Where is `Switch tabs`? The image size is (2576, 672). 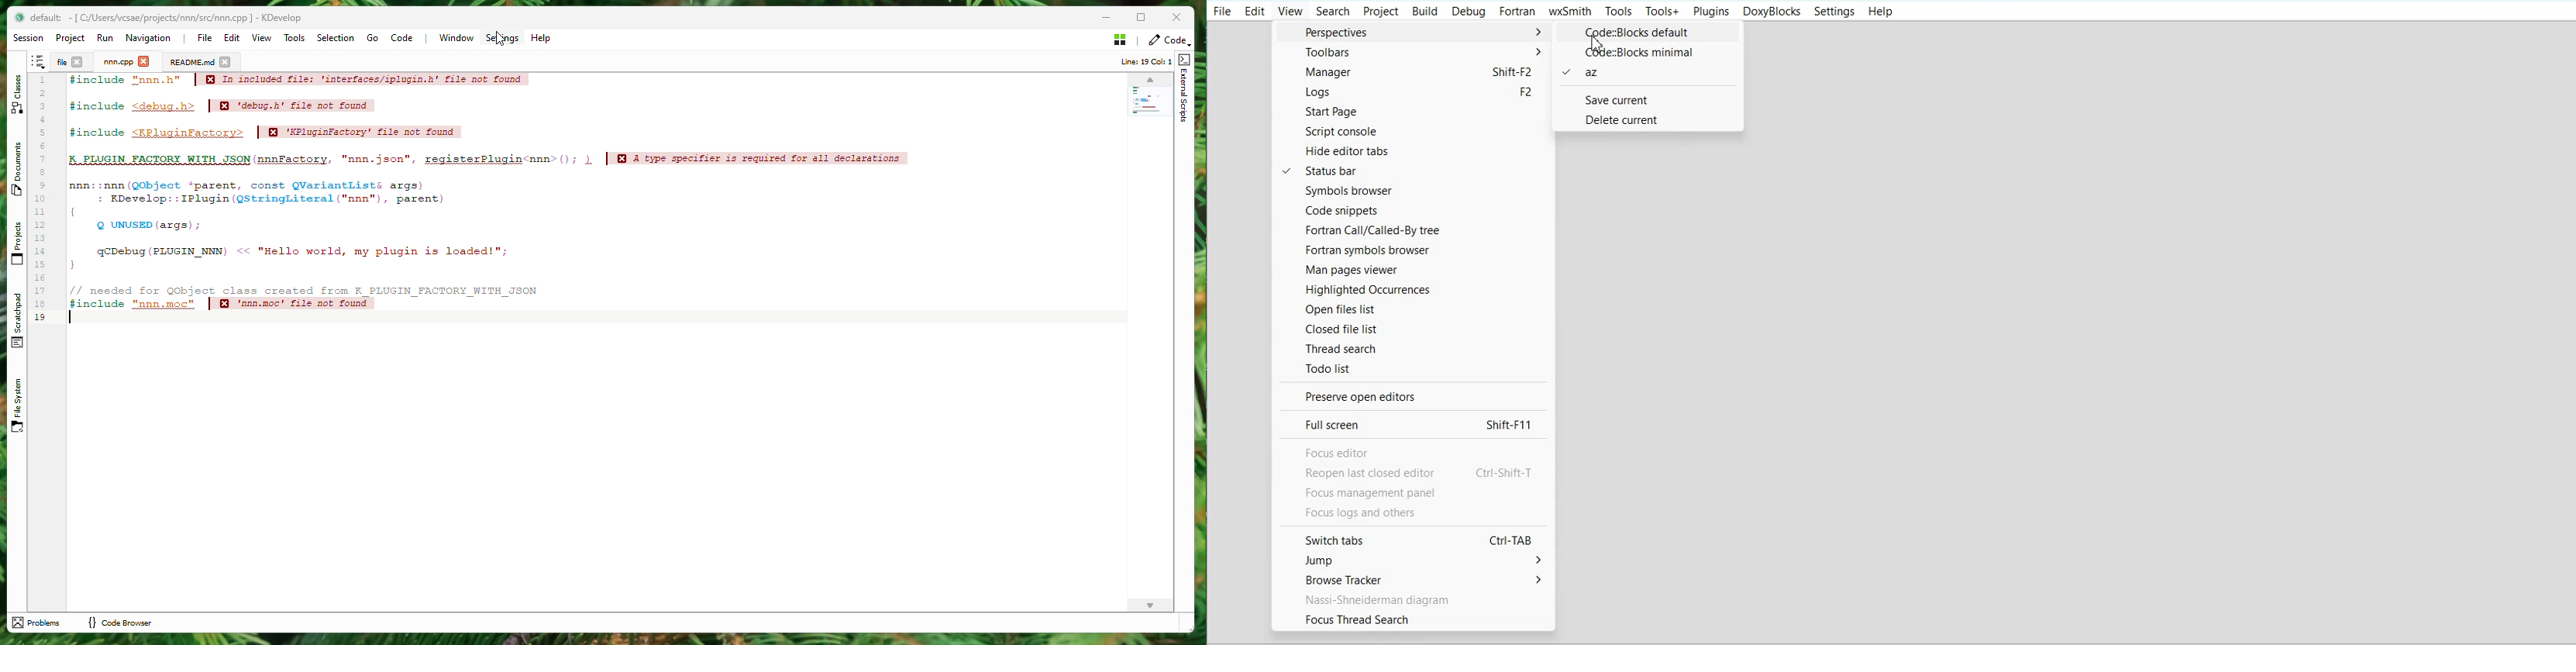
Switch tabs is located at coordinates (1416, 541).